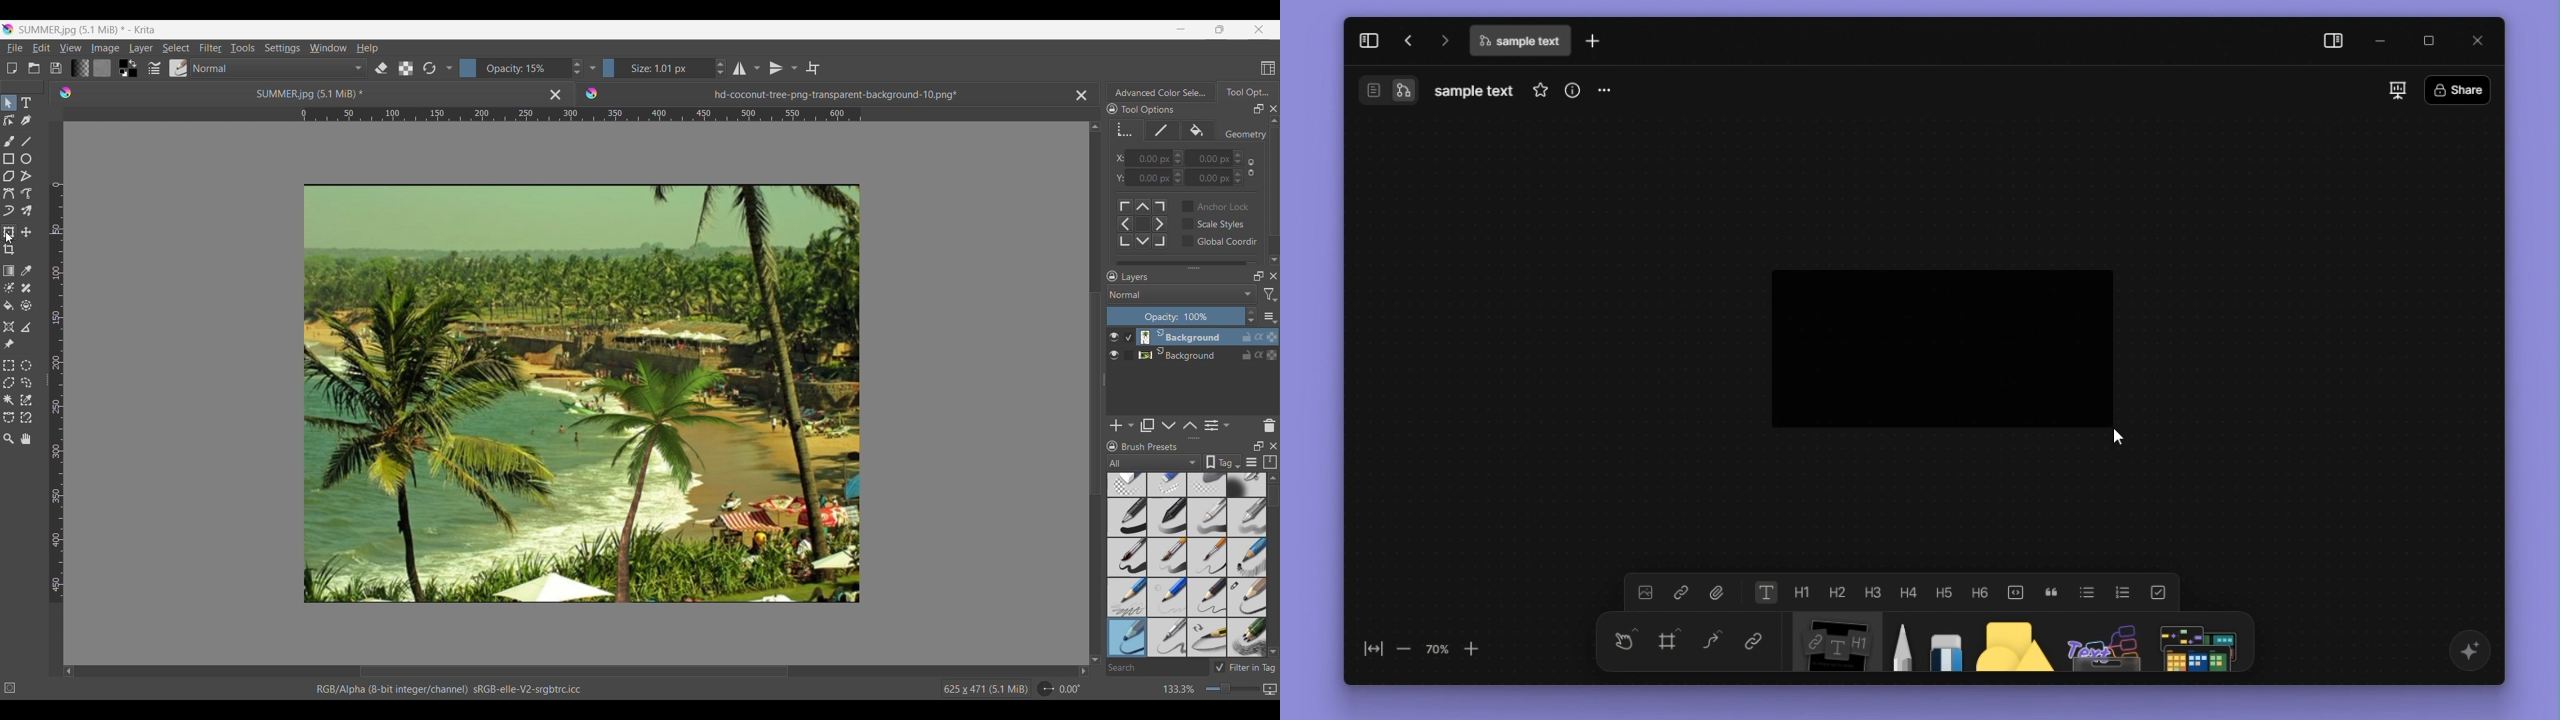  I want to click on Tool Options, so click(1160, 110).